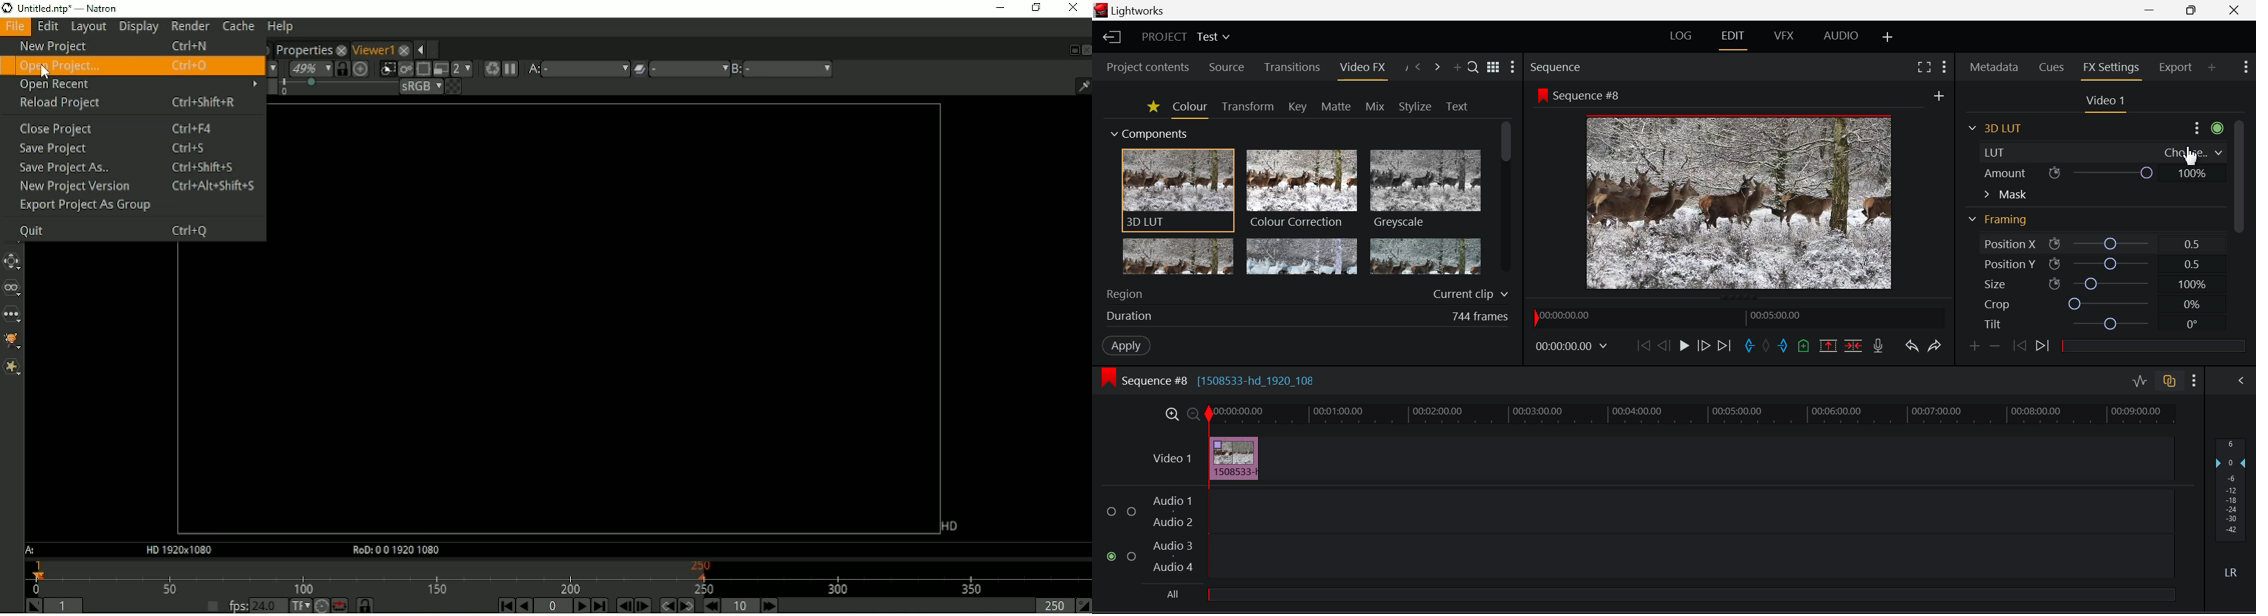 This screenshot has width=2268, height=616. What do you see at coordinates (2108, 152) in the screenshot?
I see `LUT` at bounding box center [2108, 152].